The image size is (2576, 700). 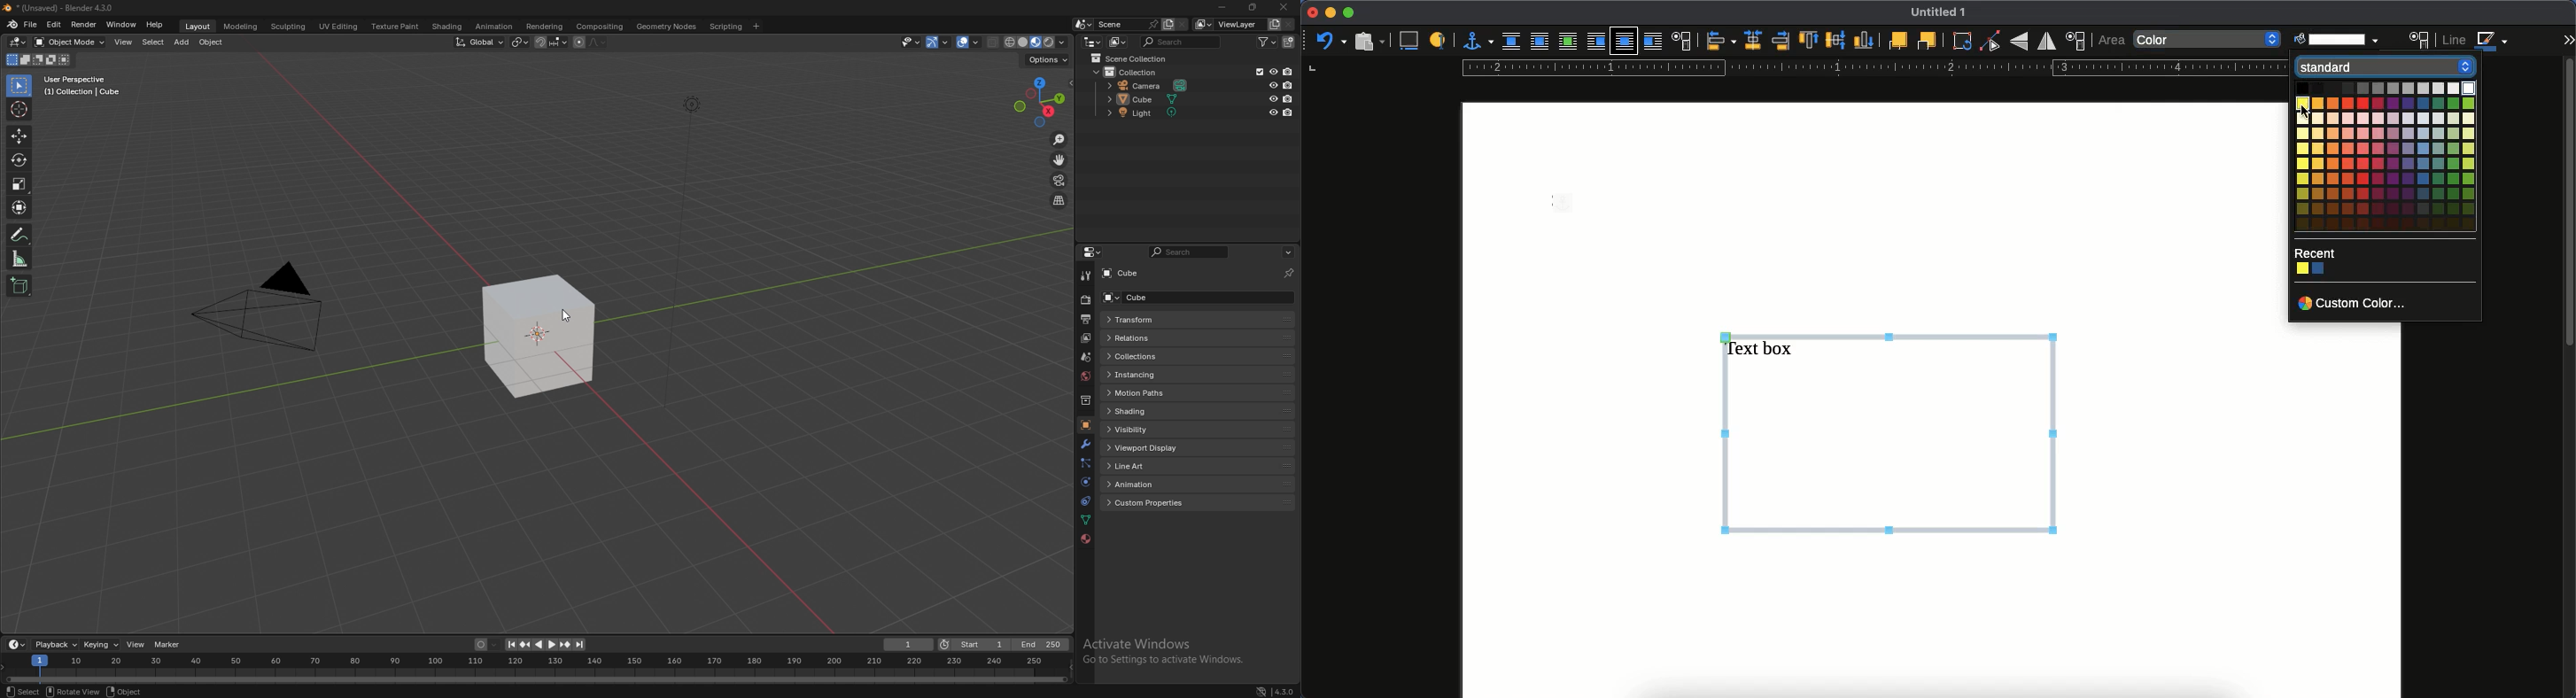 What do you see at coordinates (211, 42) in the screenshot?
I see `object` at bounding box center [211, 42].